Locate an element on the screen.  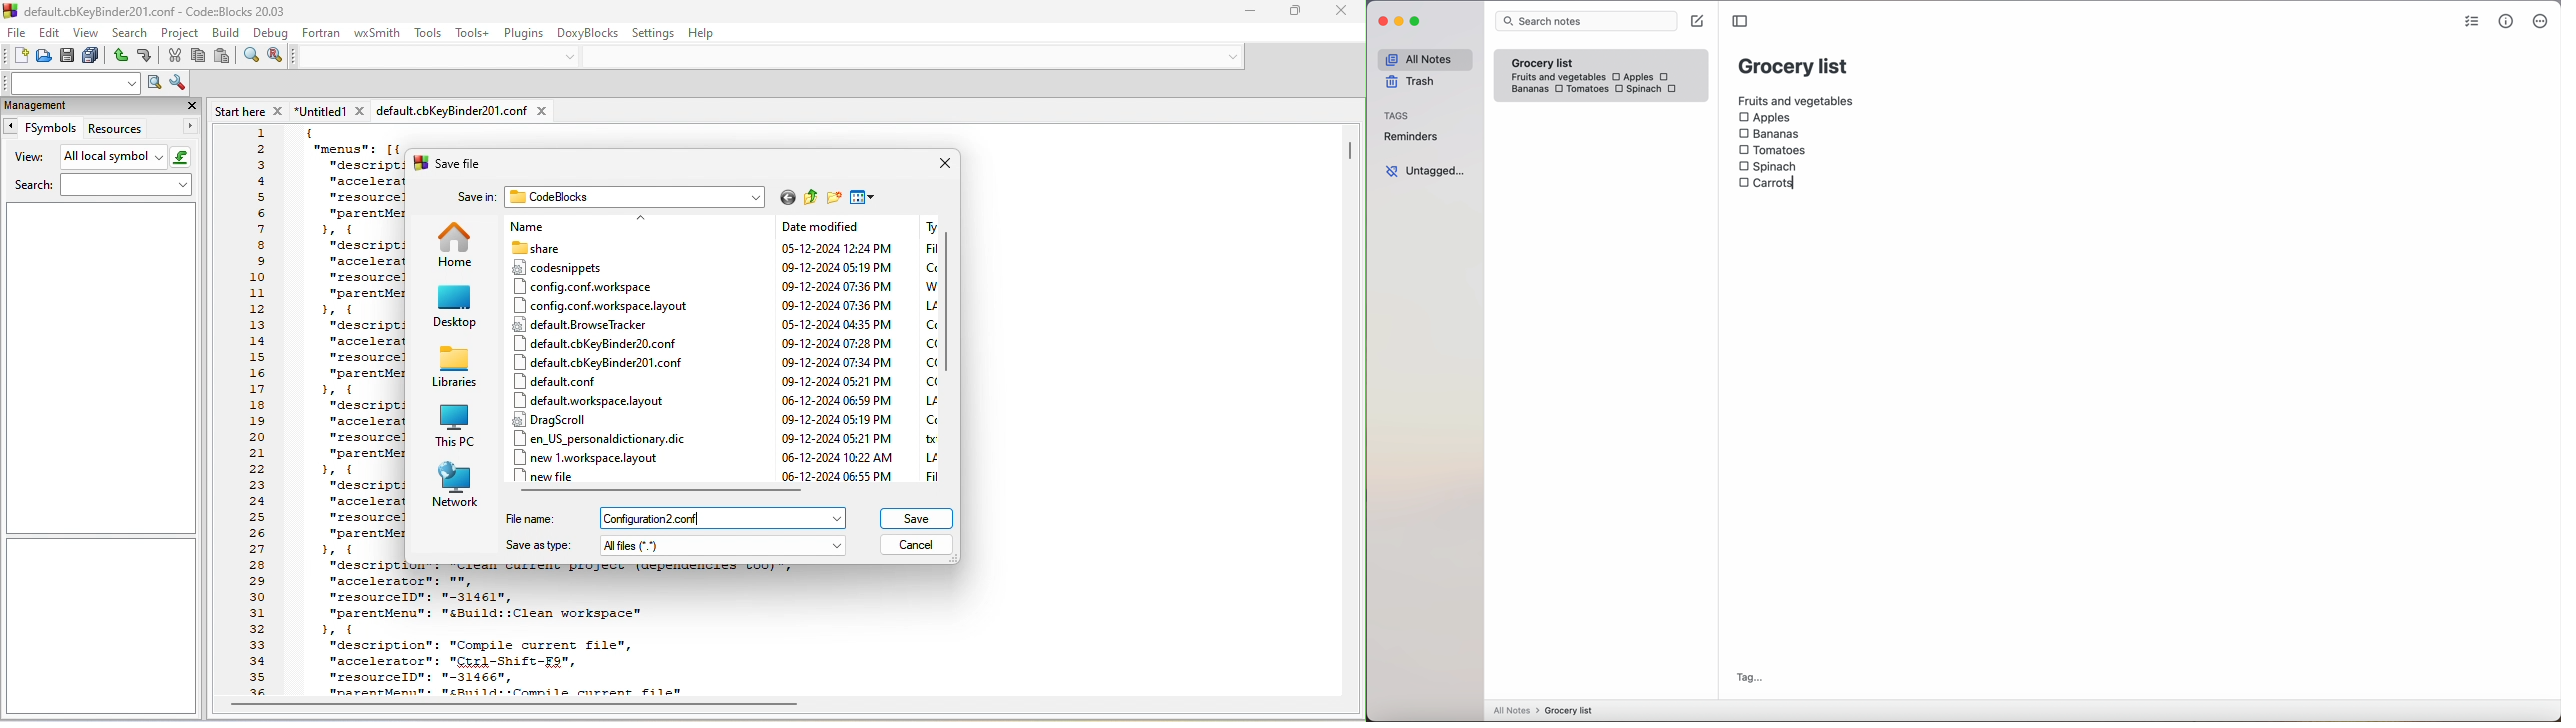
checkbox is located at coordinates (1676, 90).